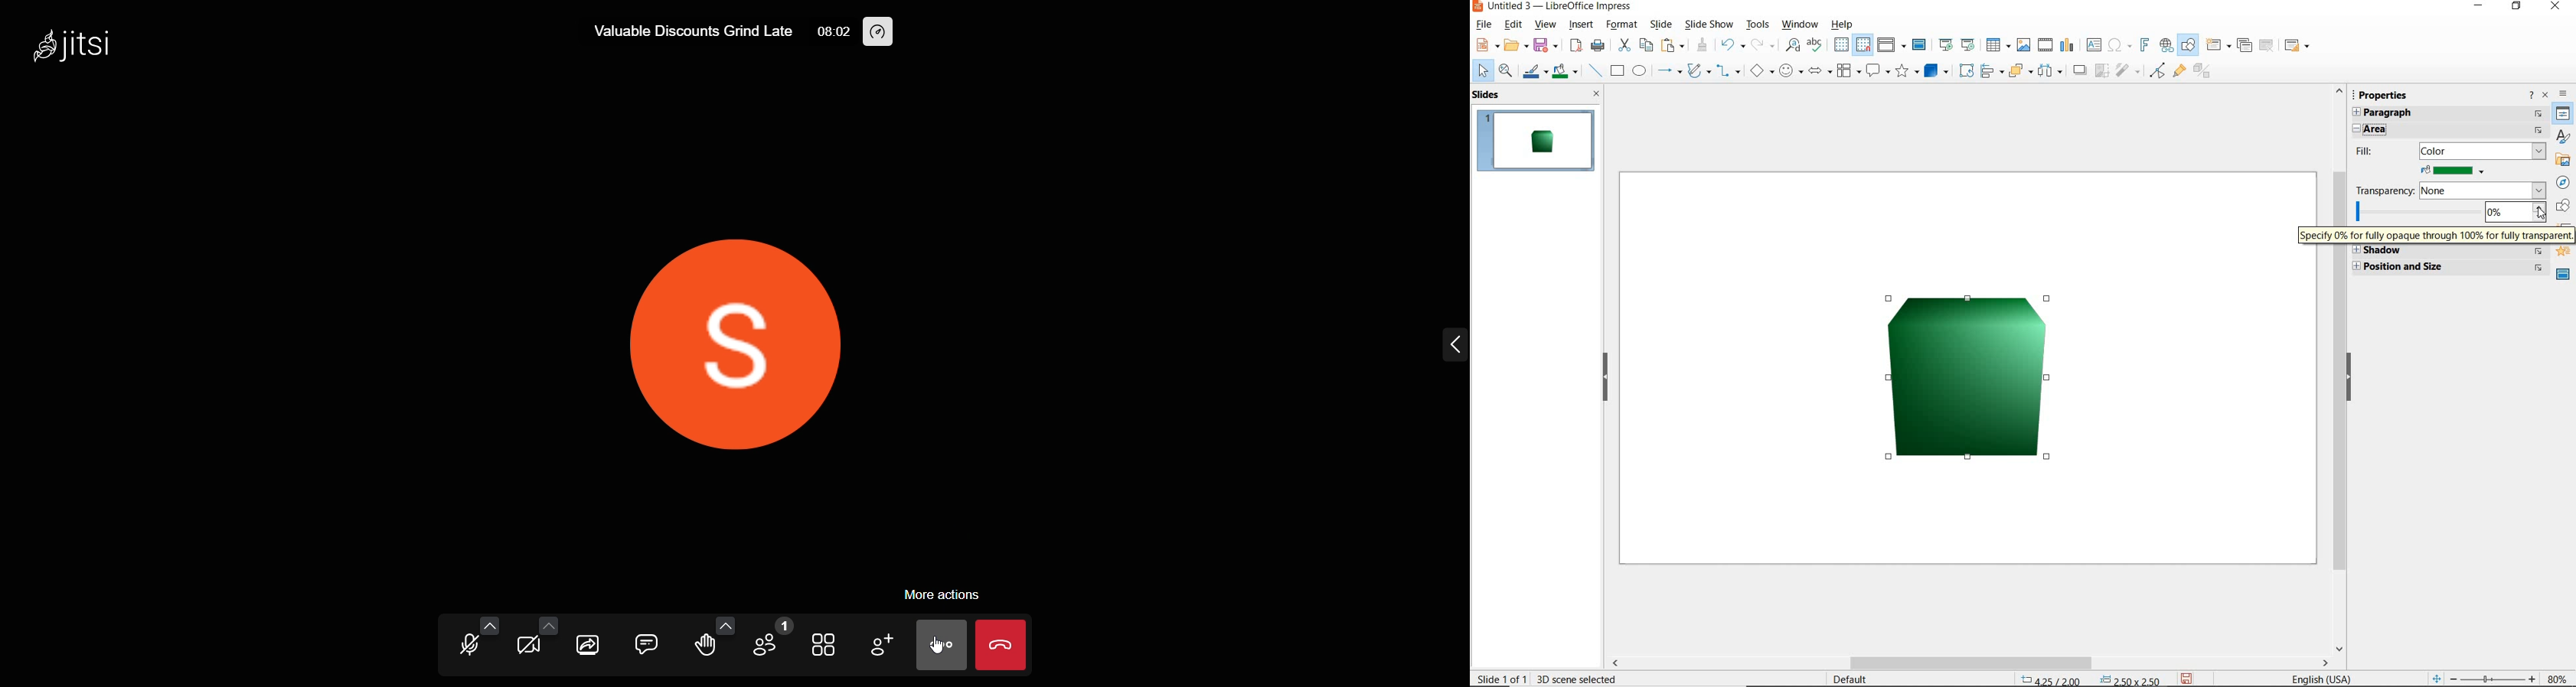  What do you see at coordinates (2481, 678) in the screenshot?
I see `ZOOM OUT OR ZOOM IN` at bounding box center [2481, 678].